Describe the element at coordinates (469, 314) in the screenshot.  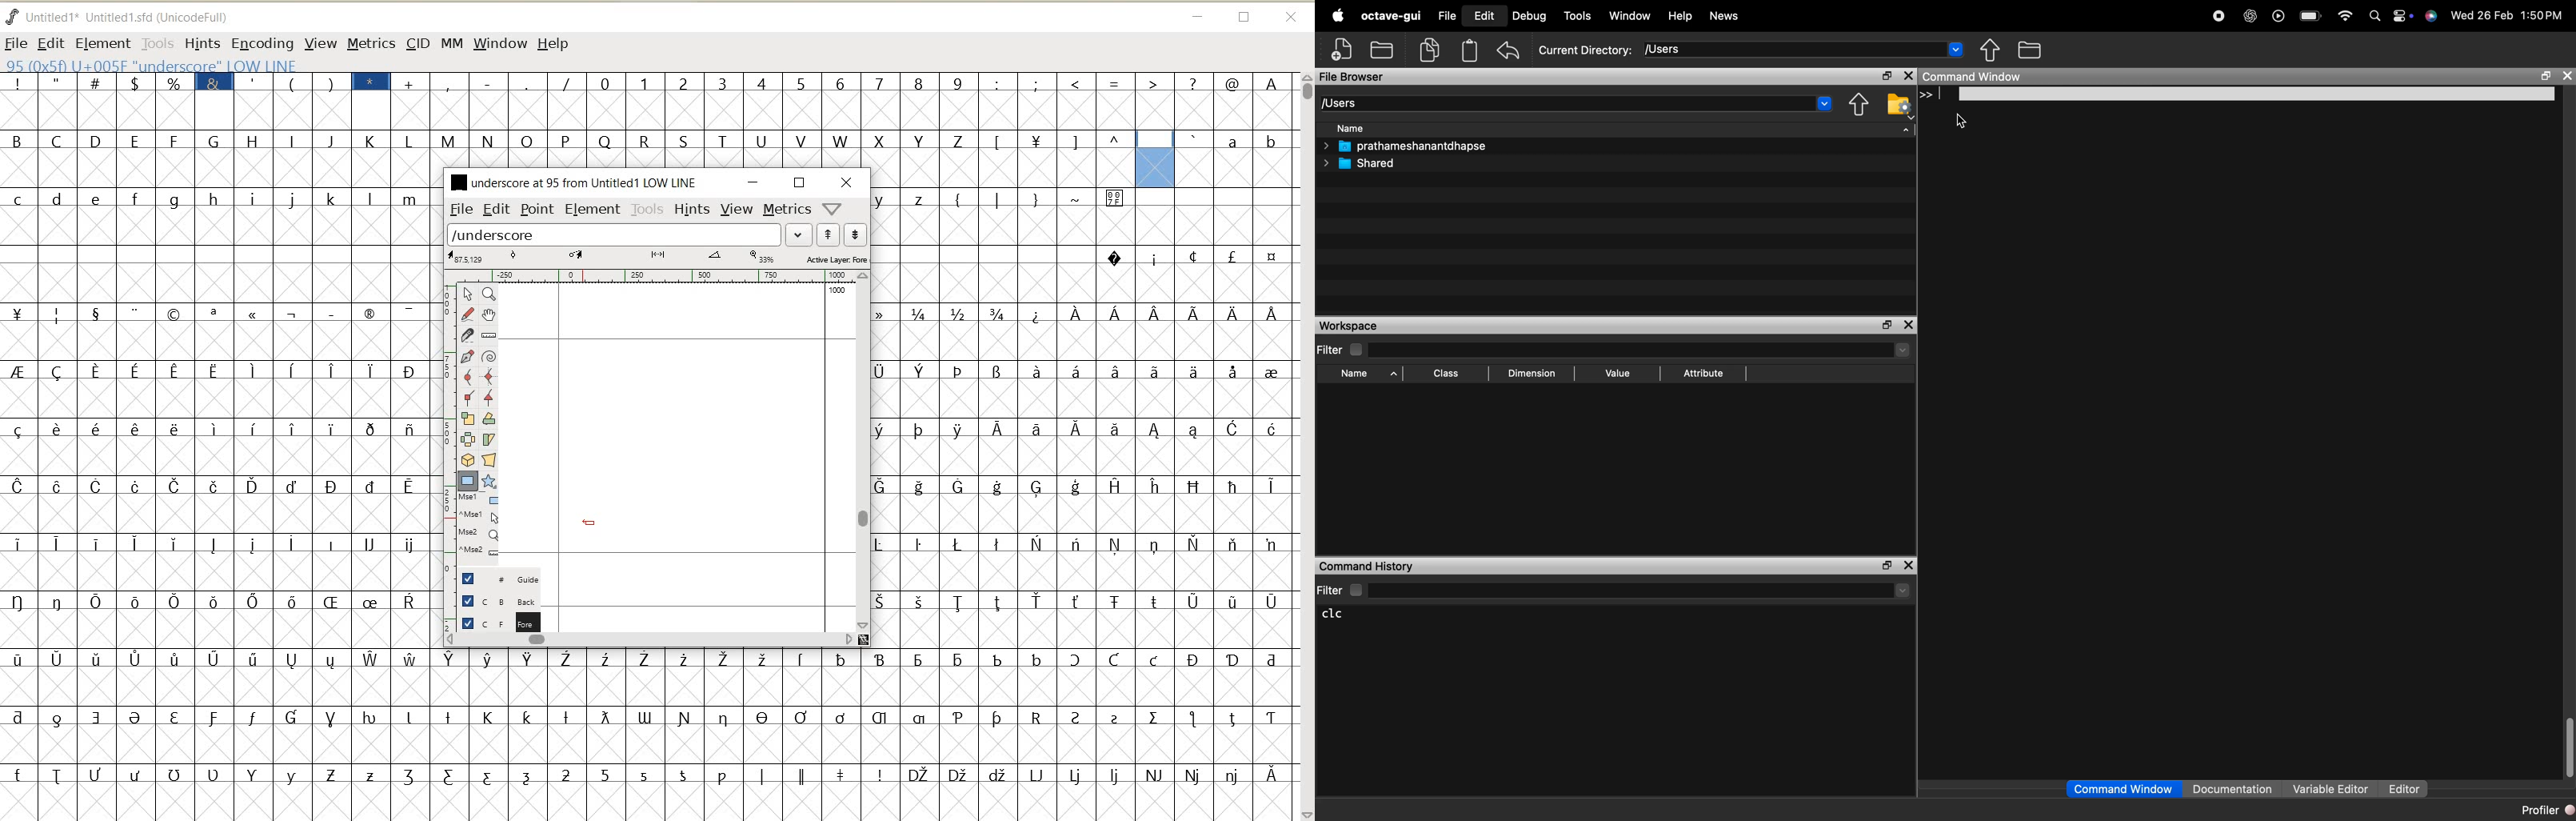
I see `draw a freehand curve` at that location.